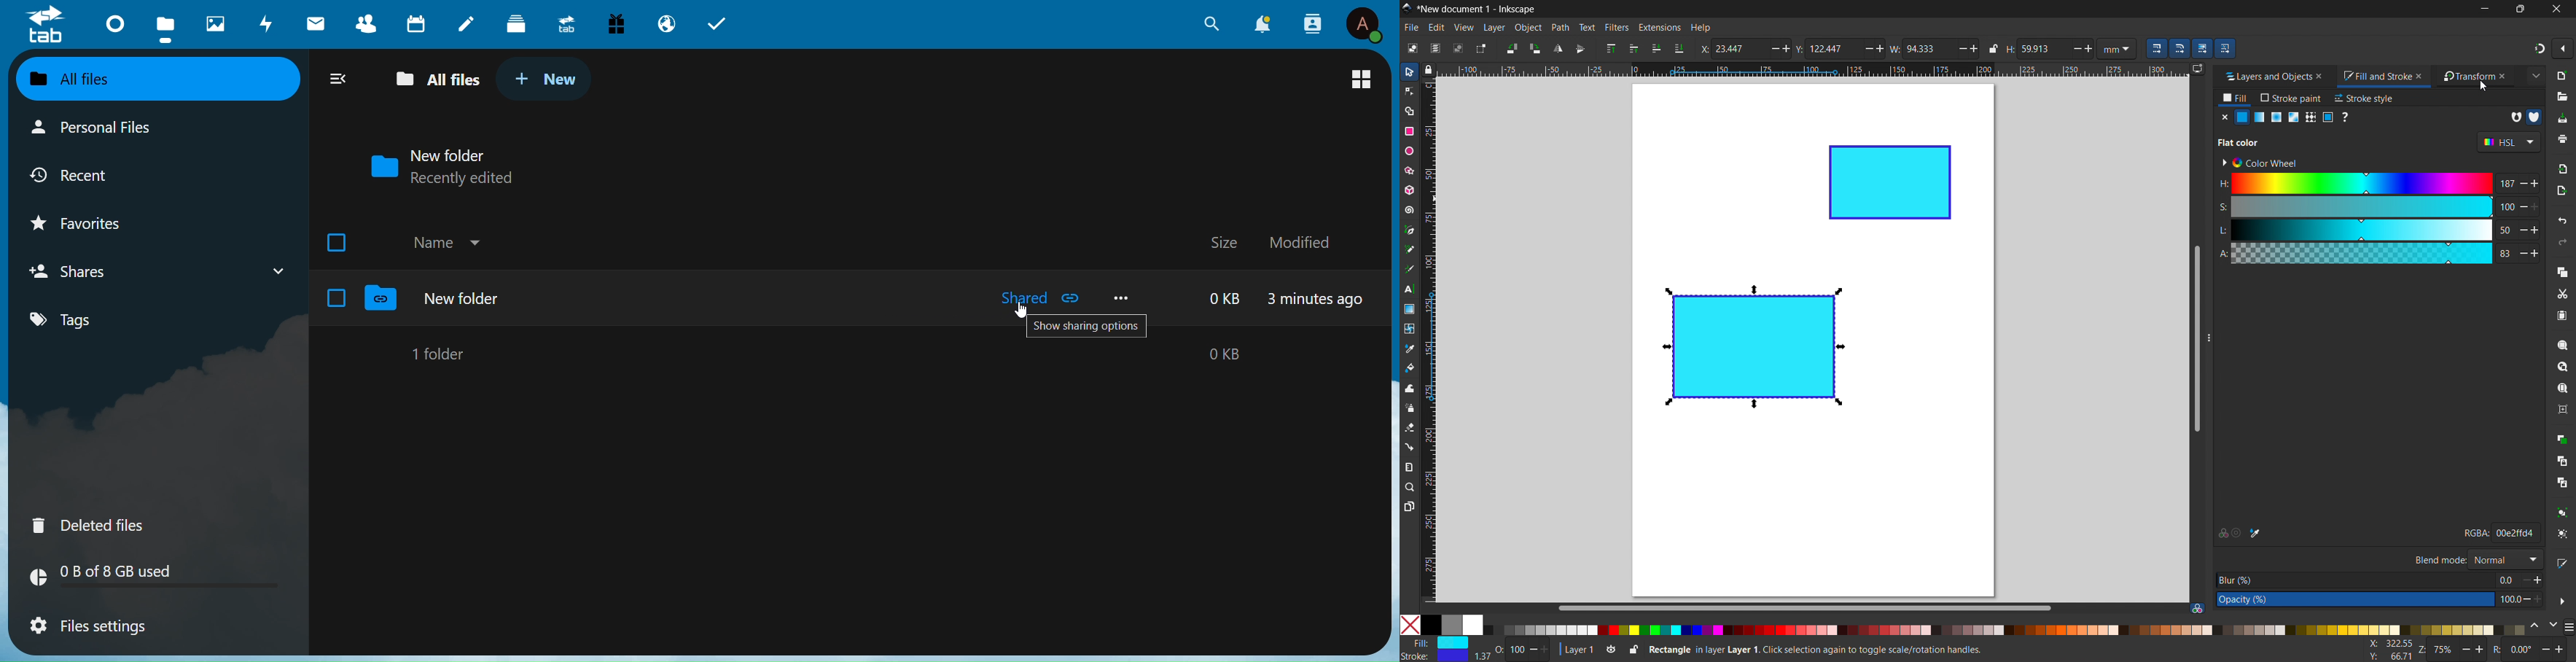 This screenshot has width=2576, height=672. Describe the element at coordinates (2561, 315) in the screenshot. I see `paste` at that location.